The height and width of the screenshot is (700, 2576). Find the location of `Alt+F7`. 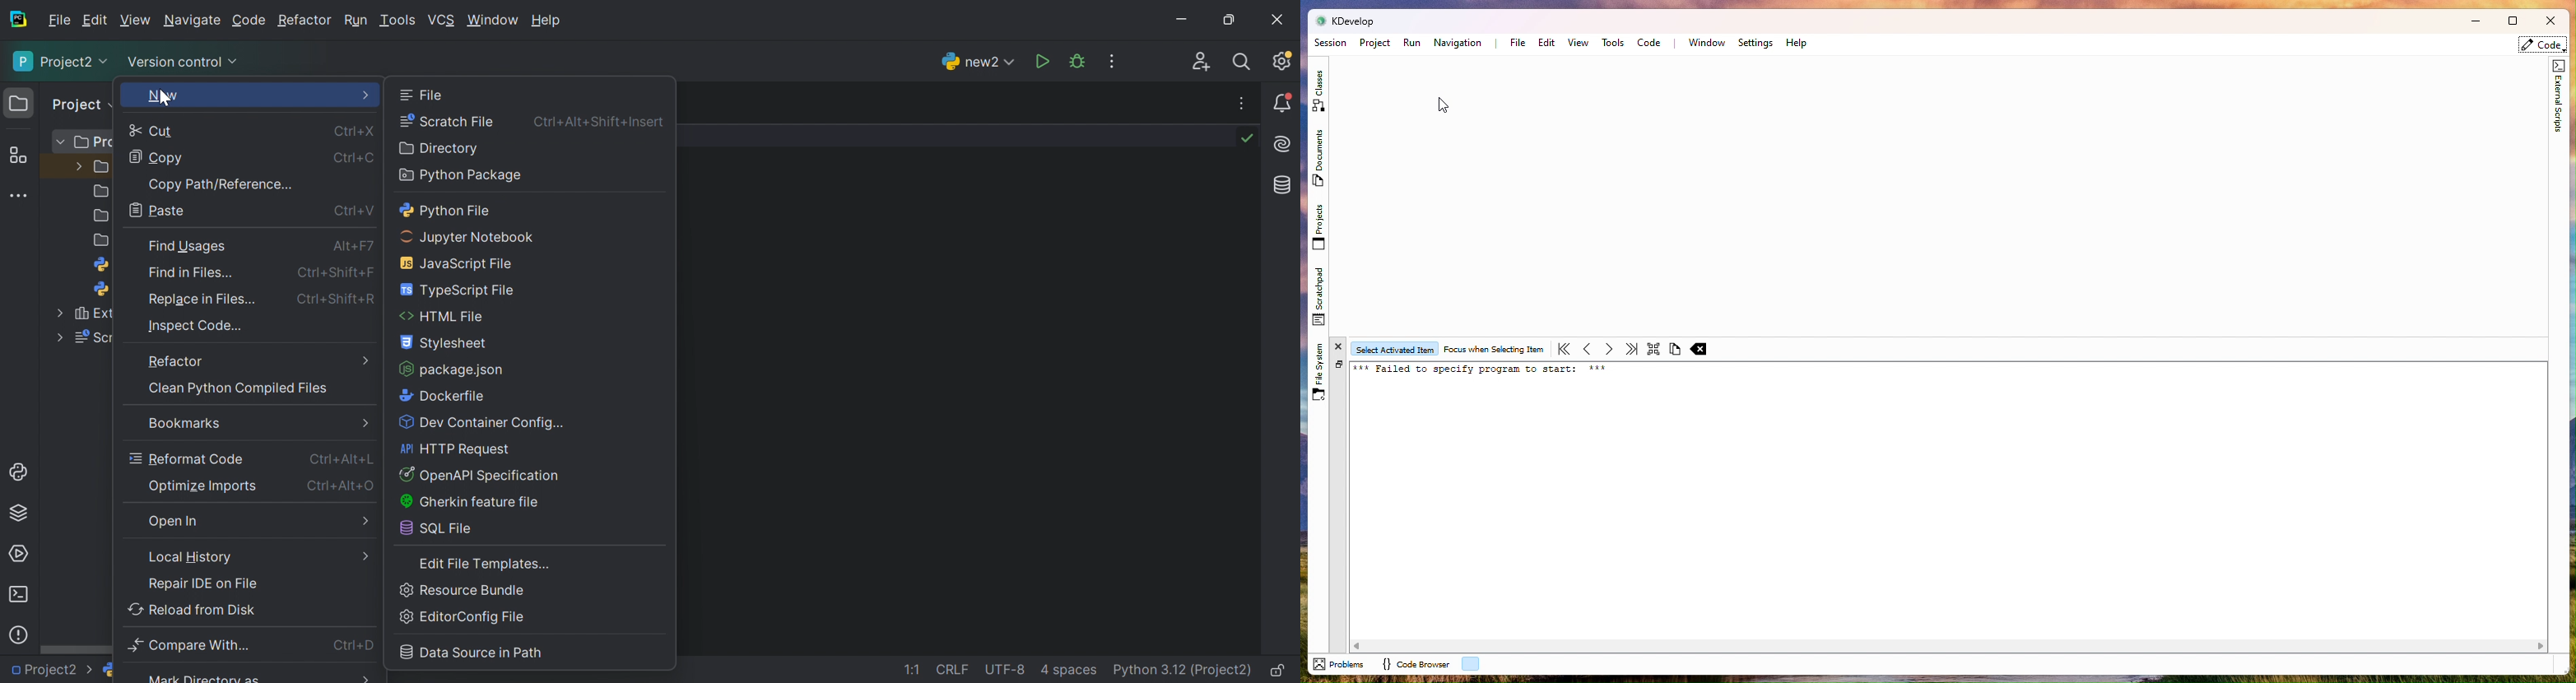

Alt+F7 is located at coordinates (352, 248).